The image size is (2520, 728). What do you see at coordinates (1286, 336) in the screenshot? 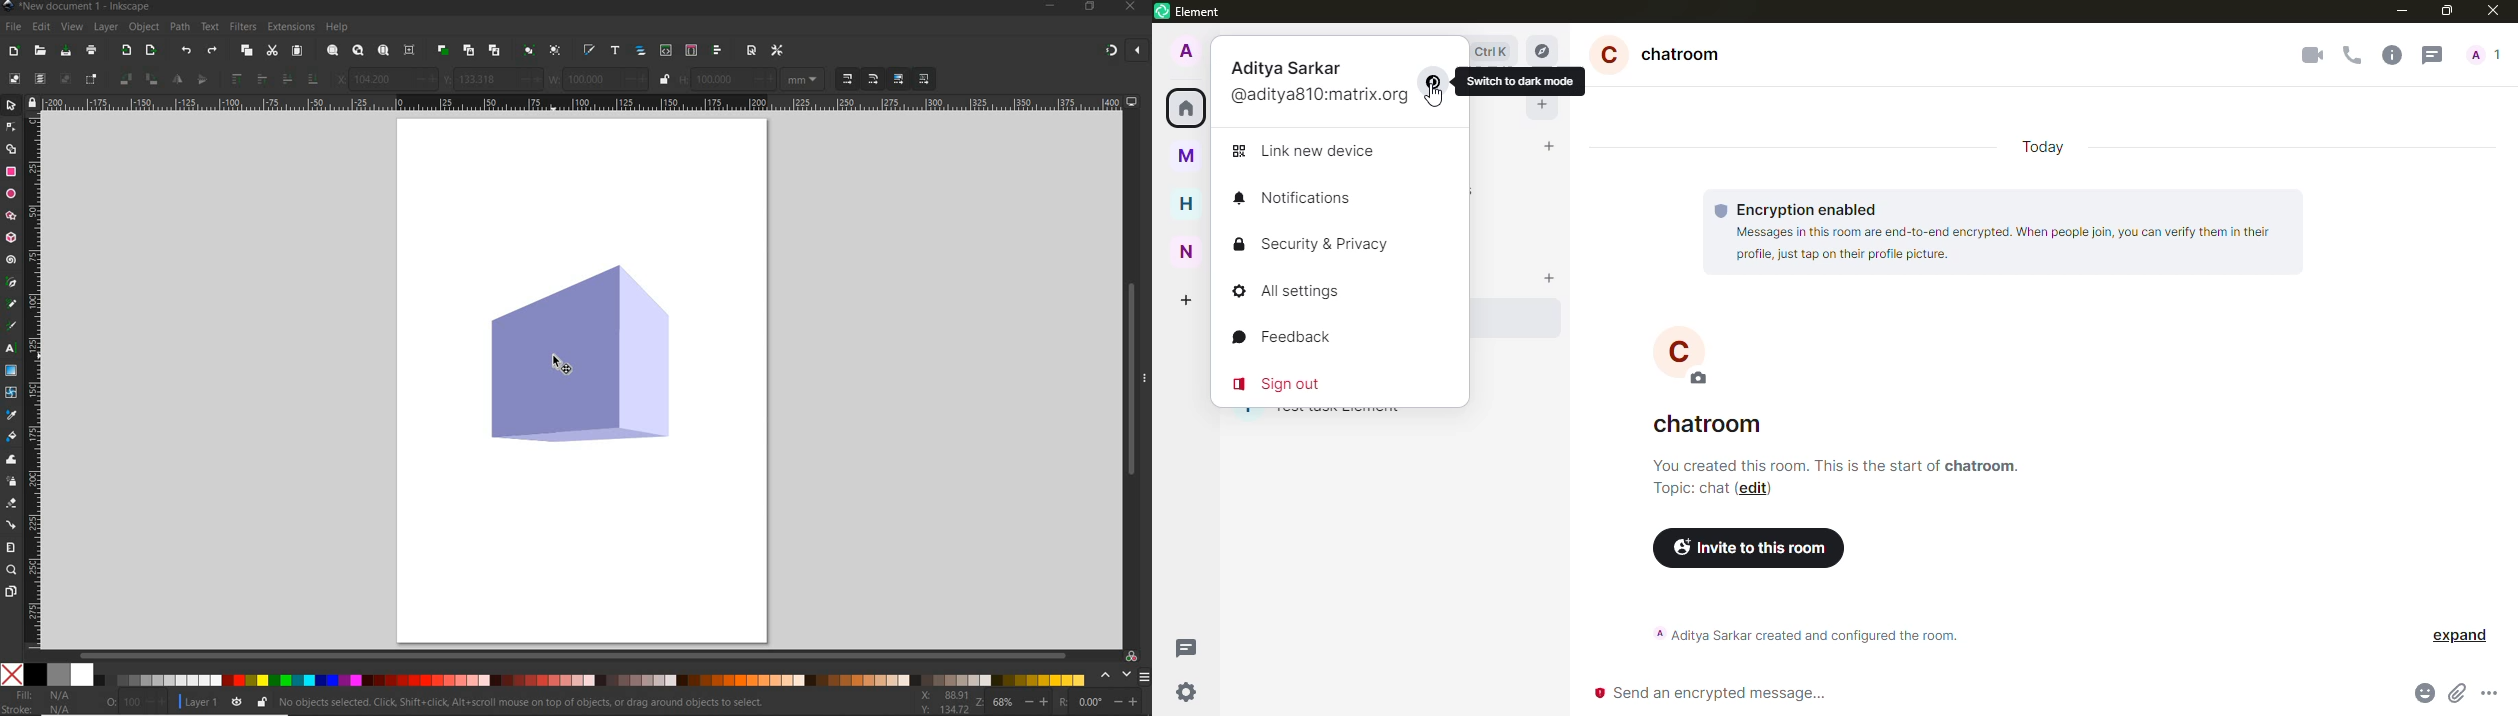
I see `feedback` at bounding box center [1286, 336].